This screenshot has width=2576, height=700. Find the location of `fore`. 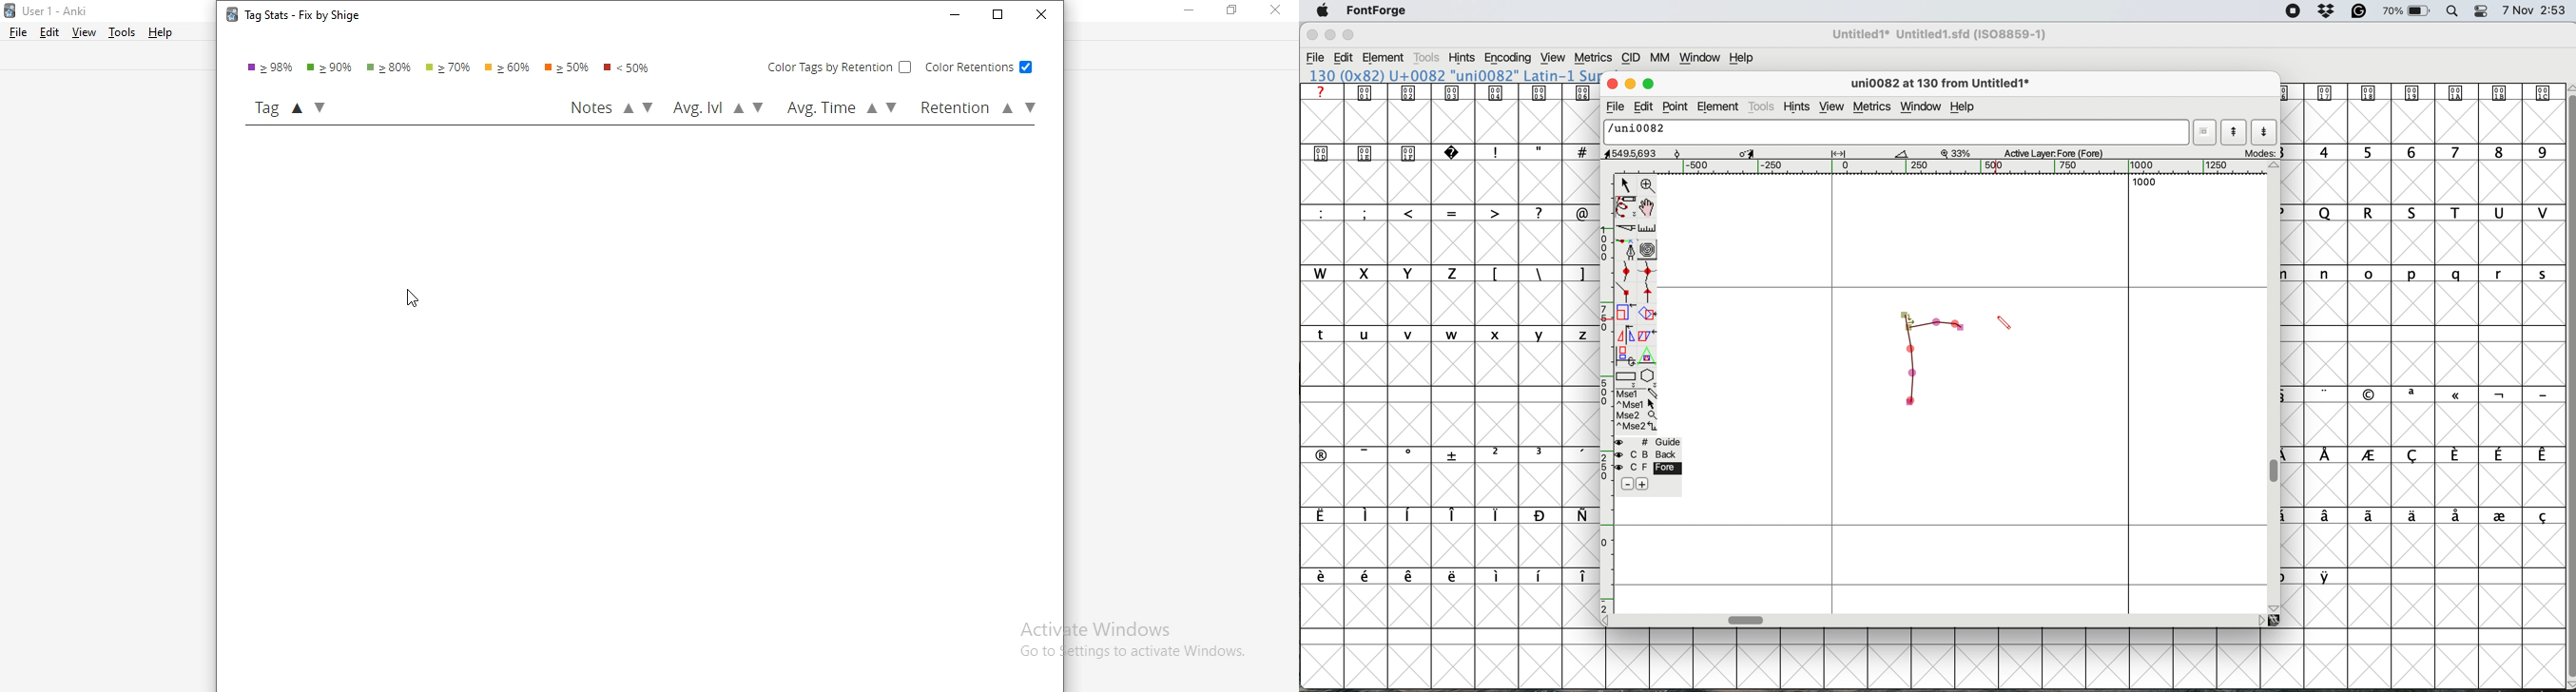

fore is located at coordinates (1647, 469).